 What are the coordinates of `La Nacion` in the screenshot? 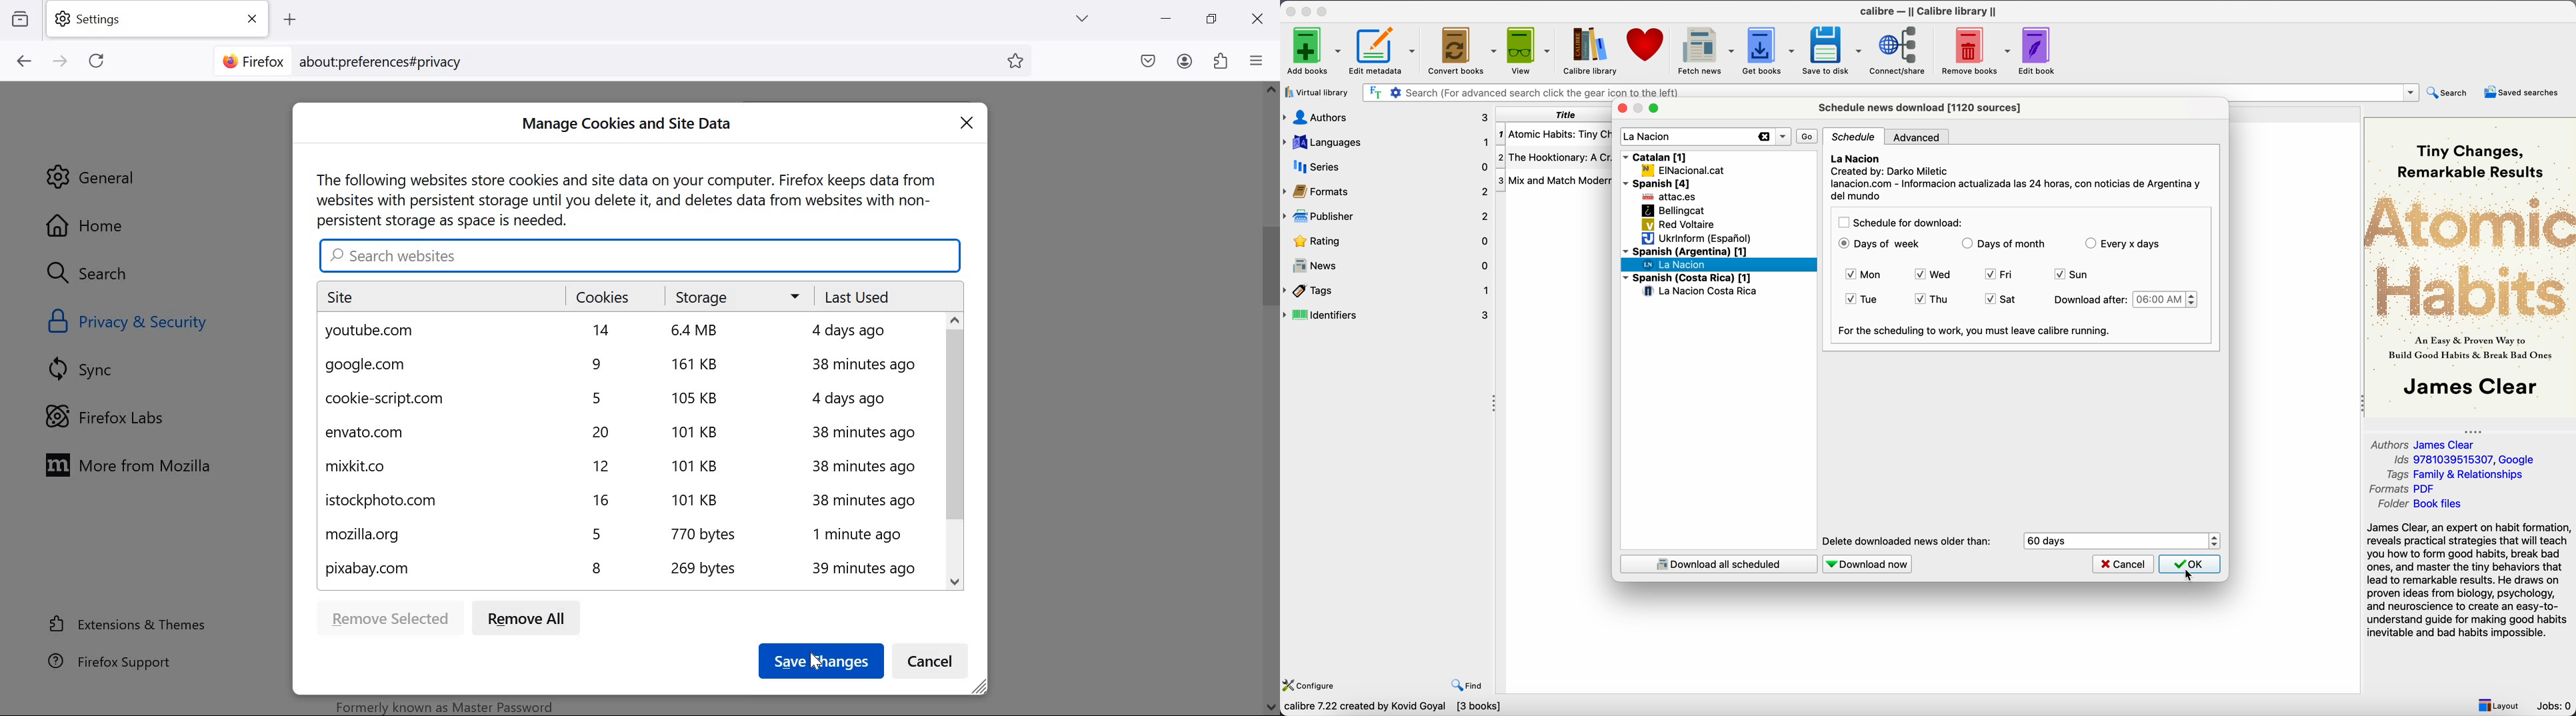 It's located at (1857, 158).